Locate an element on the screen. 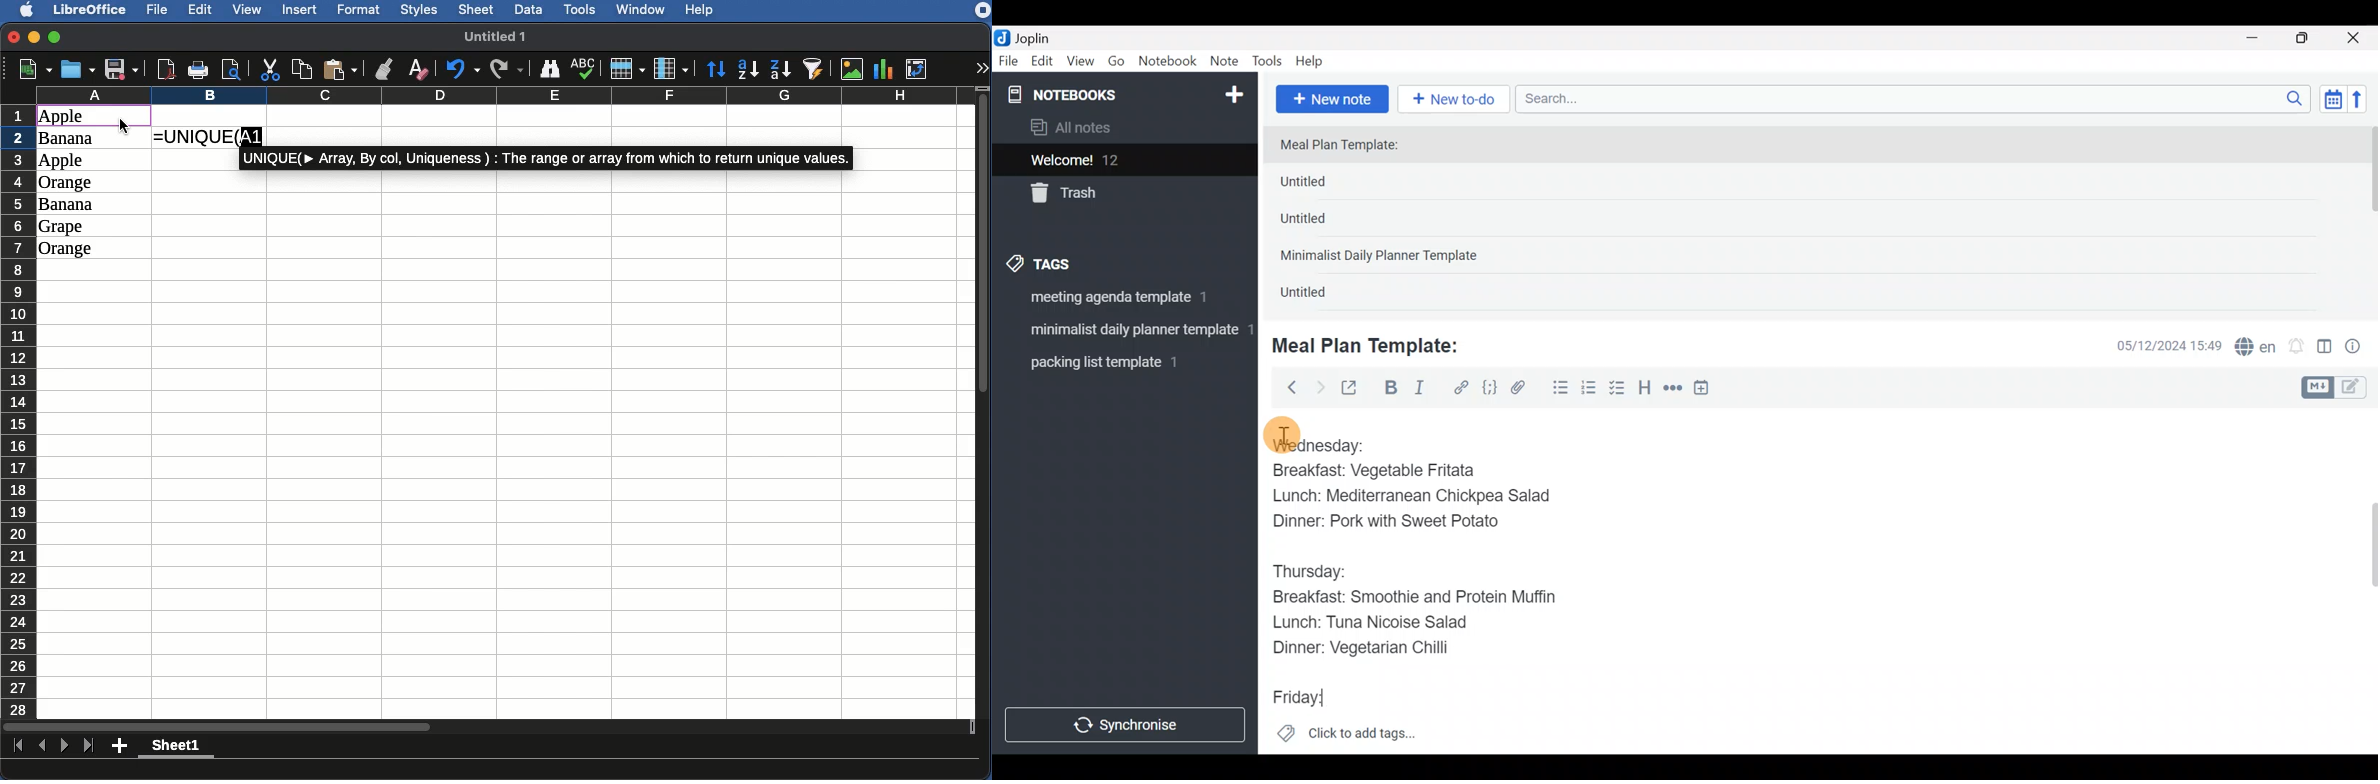  Pivot table is located at coordinates (919, 67).